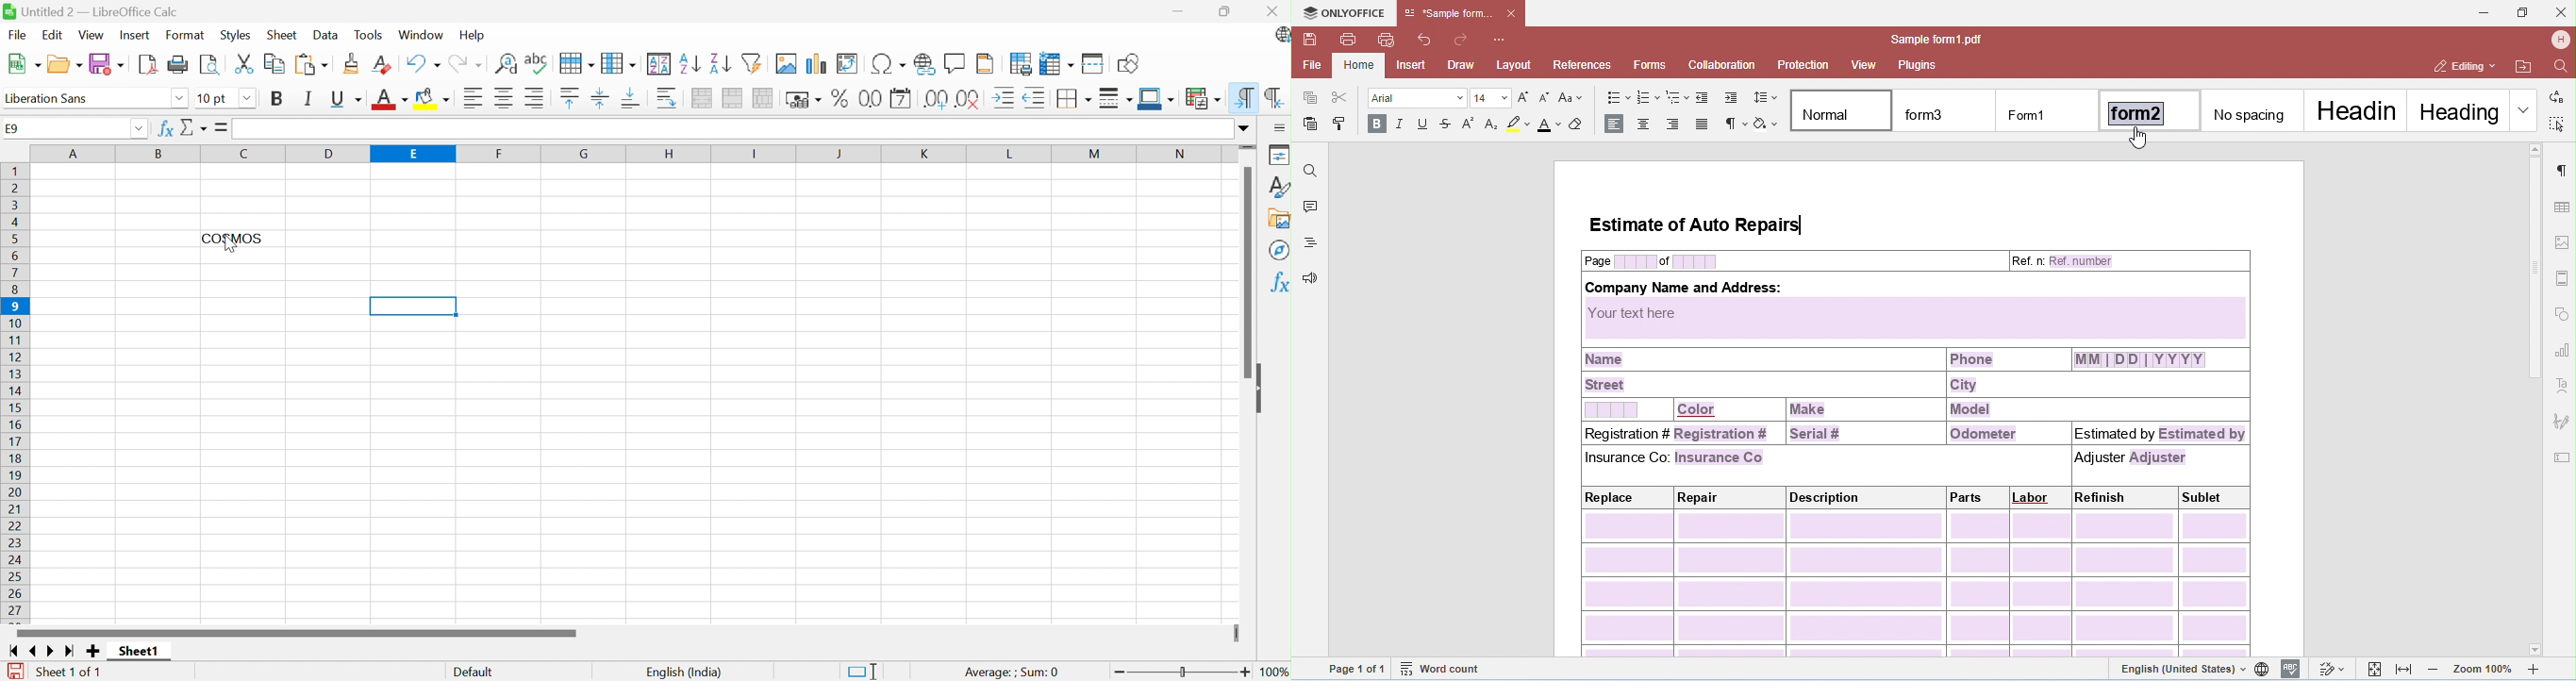  I want to click on Toggle print as preview, so click(208, 67).